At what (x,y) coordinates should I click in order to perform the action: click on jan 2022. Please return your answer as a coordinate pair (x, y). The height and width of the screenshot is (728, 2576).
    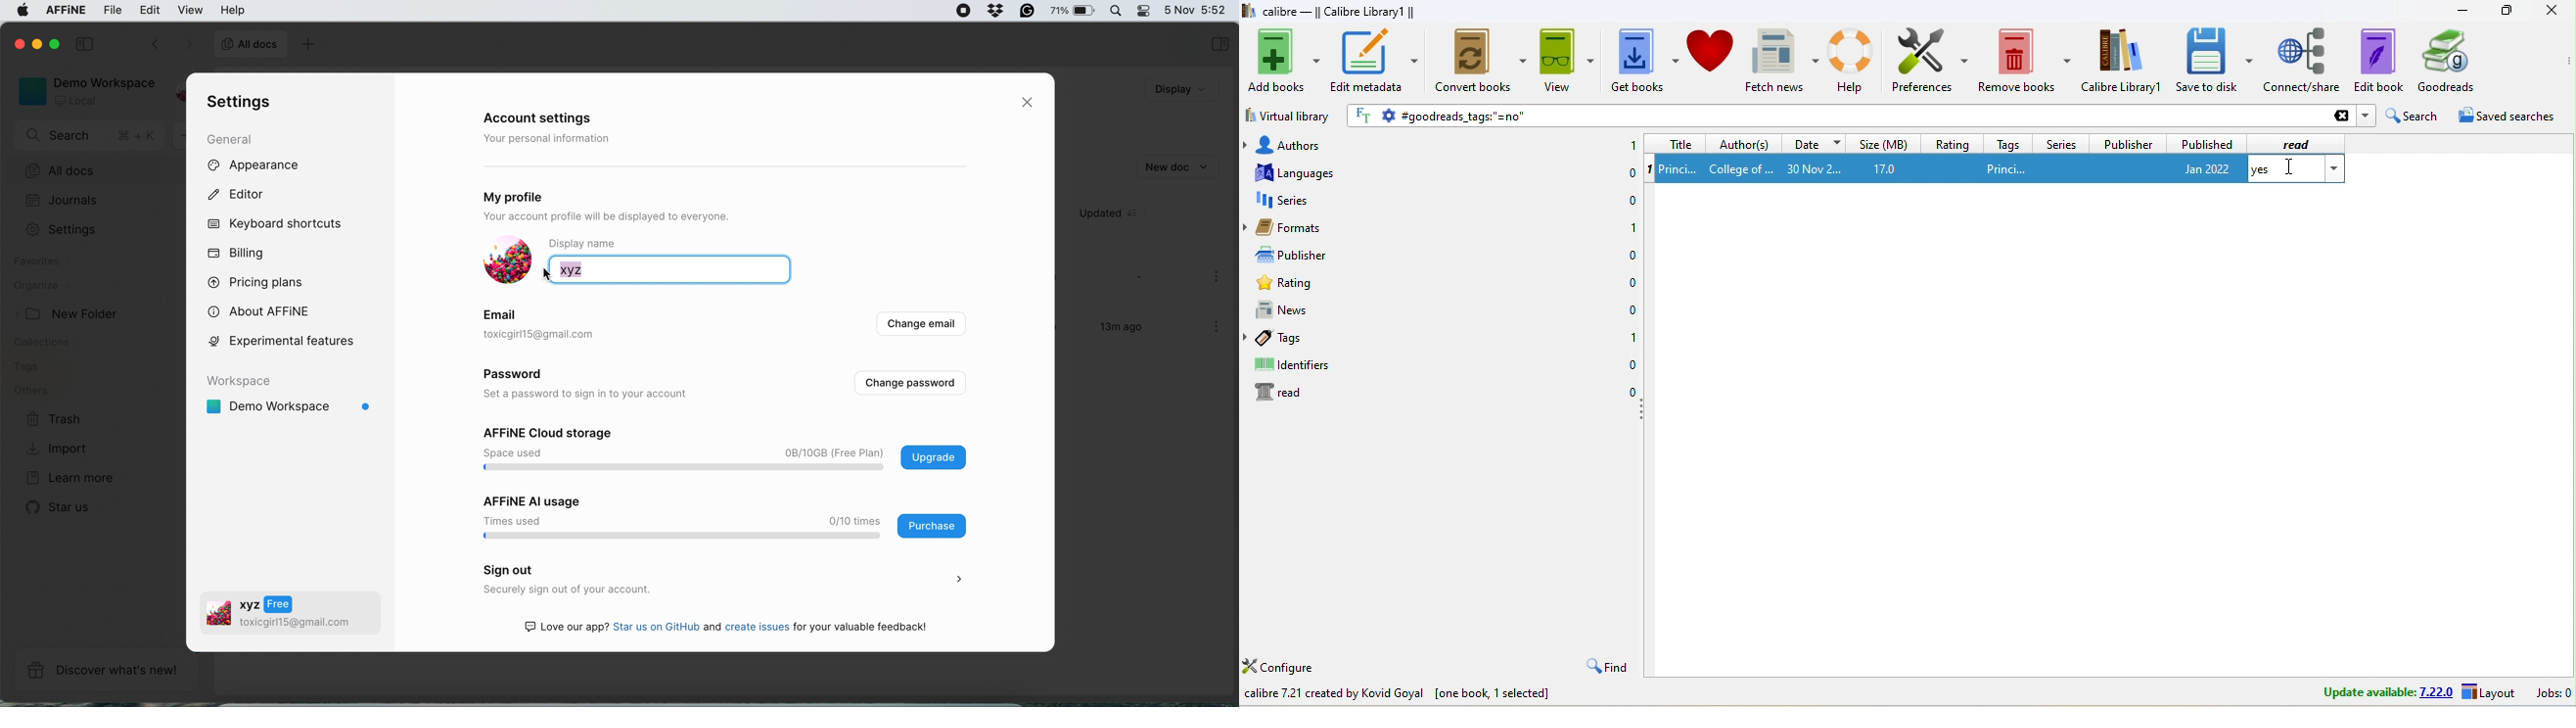
    Looking at the image, I should click on (2202, 169).